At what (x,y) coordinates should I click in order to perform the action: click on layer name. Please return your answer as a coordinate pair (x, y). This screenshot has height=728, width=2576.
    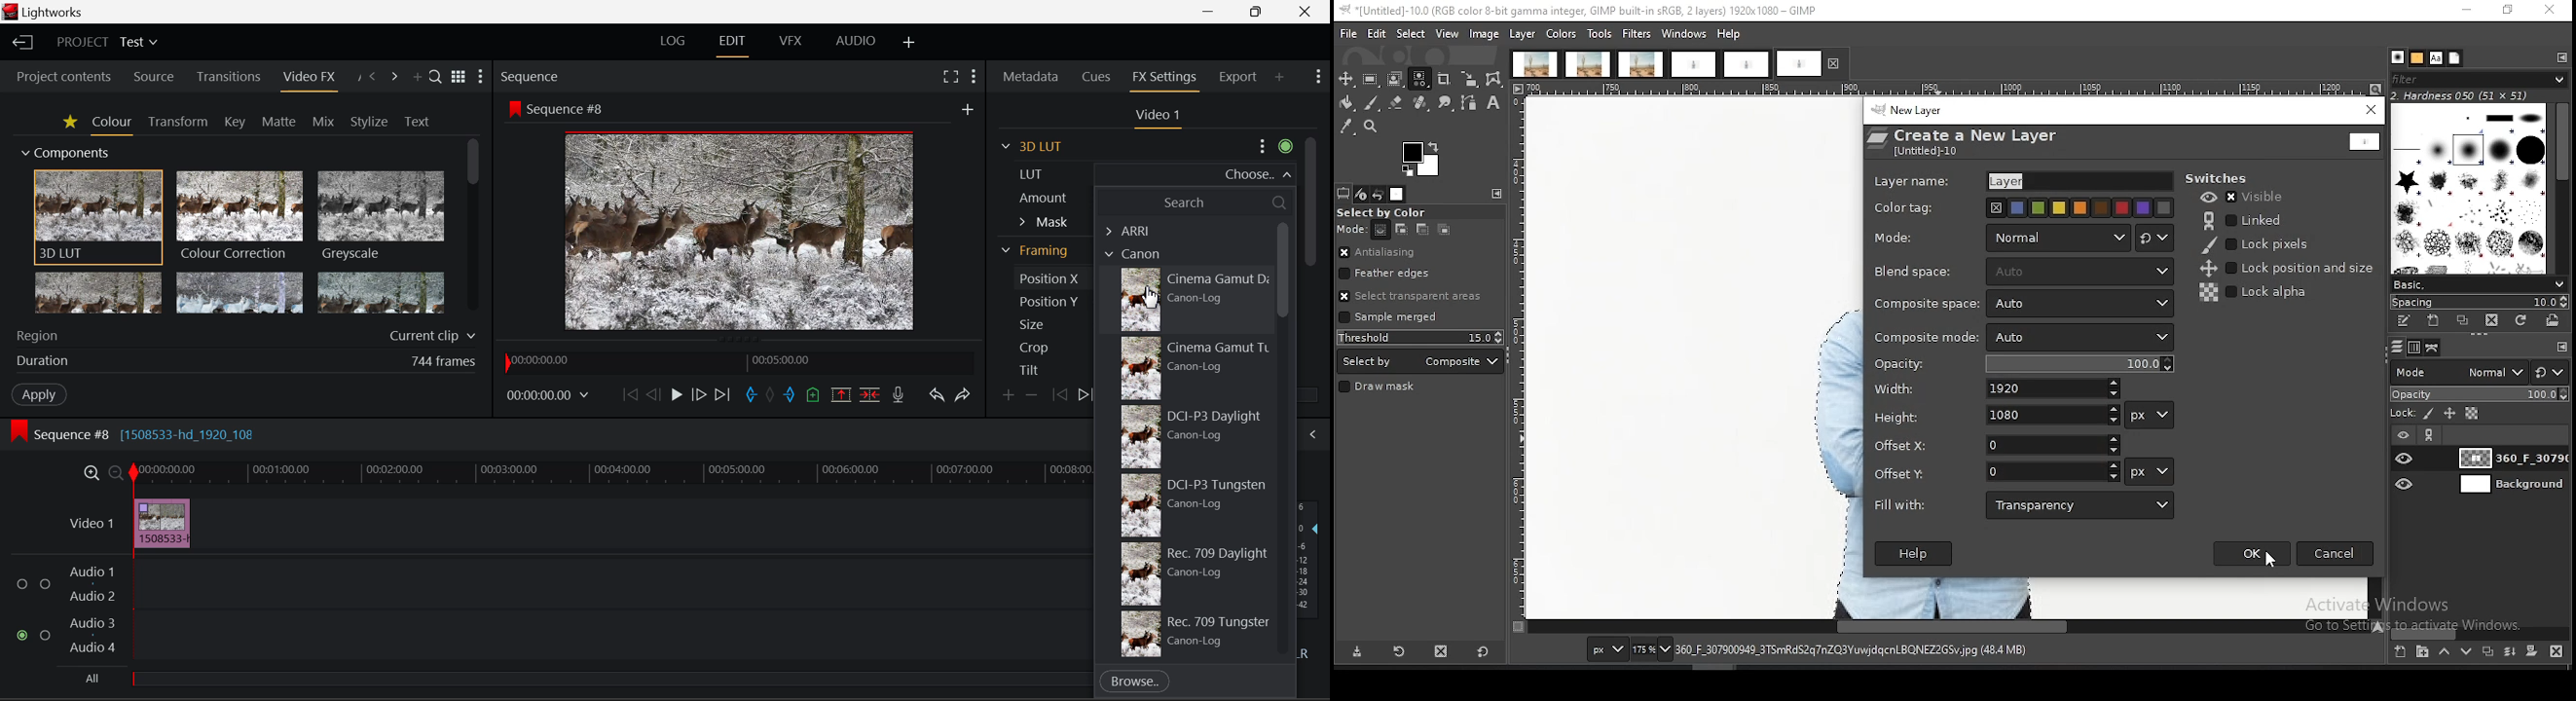
    Looking at the image, I should click on (1913, 182).